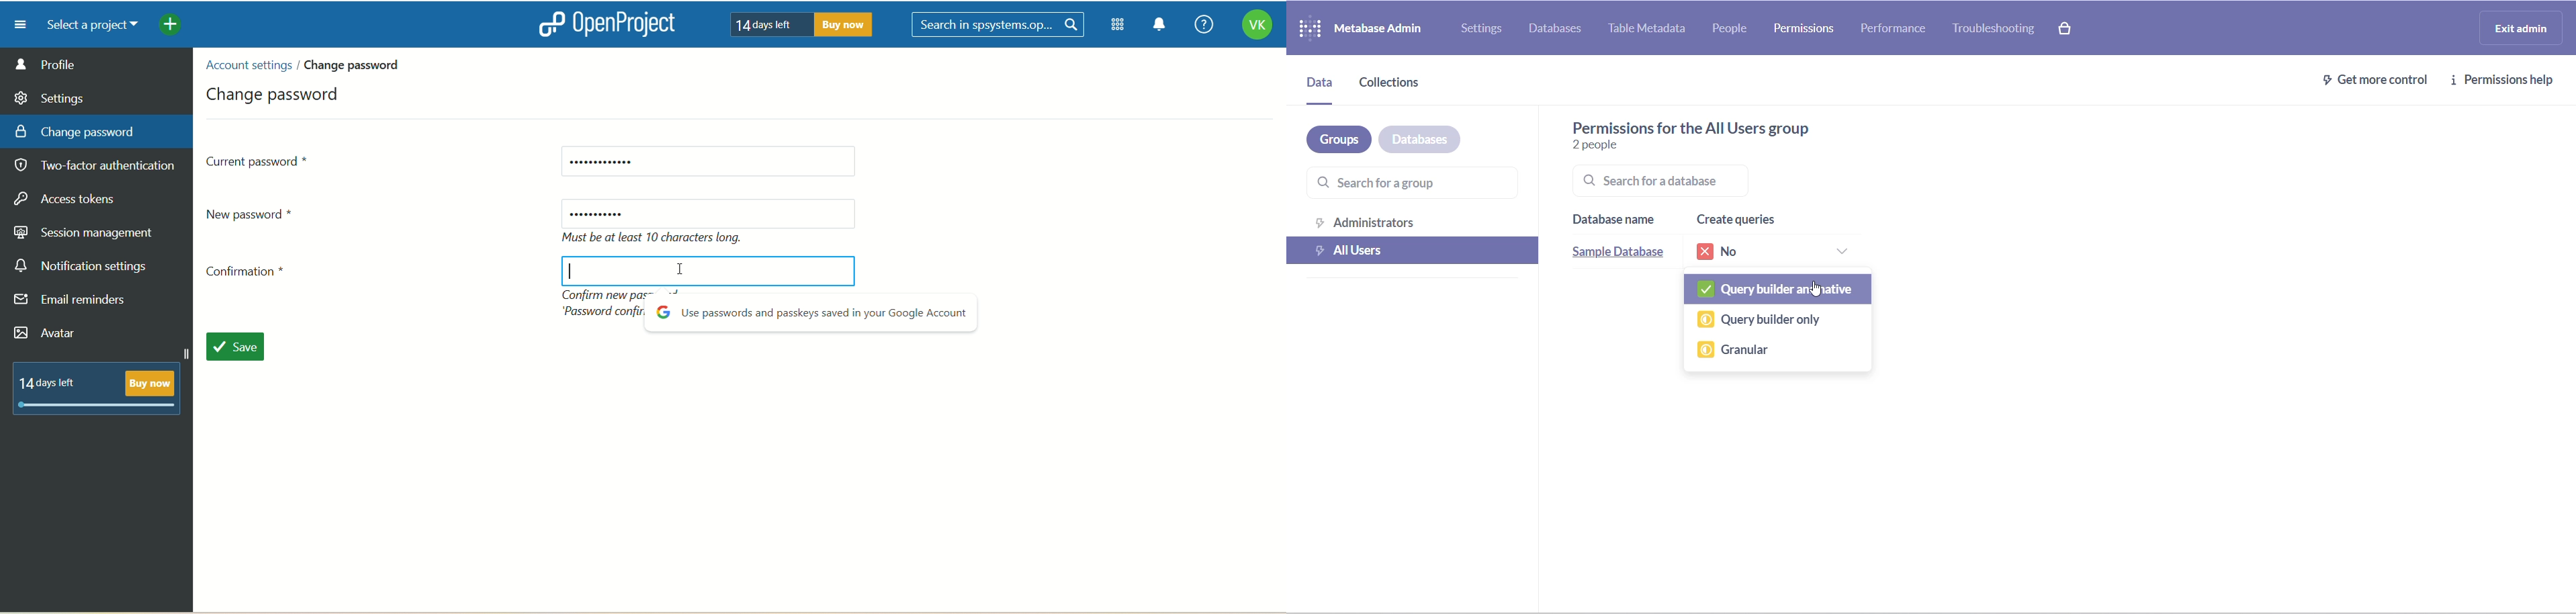  I want to click on current password, so click(259, 160).